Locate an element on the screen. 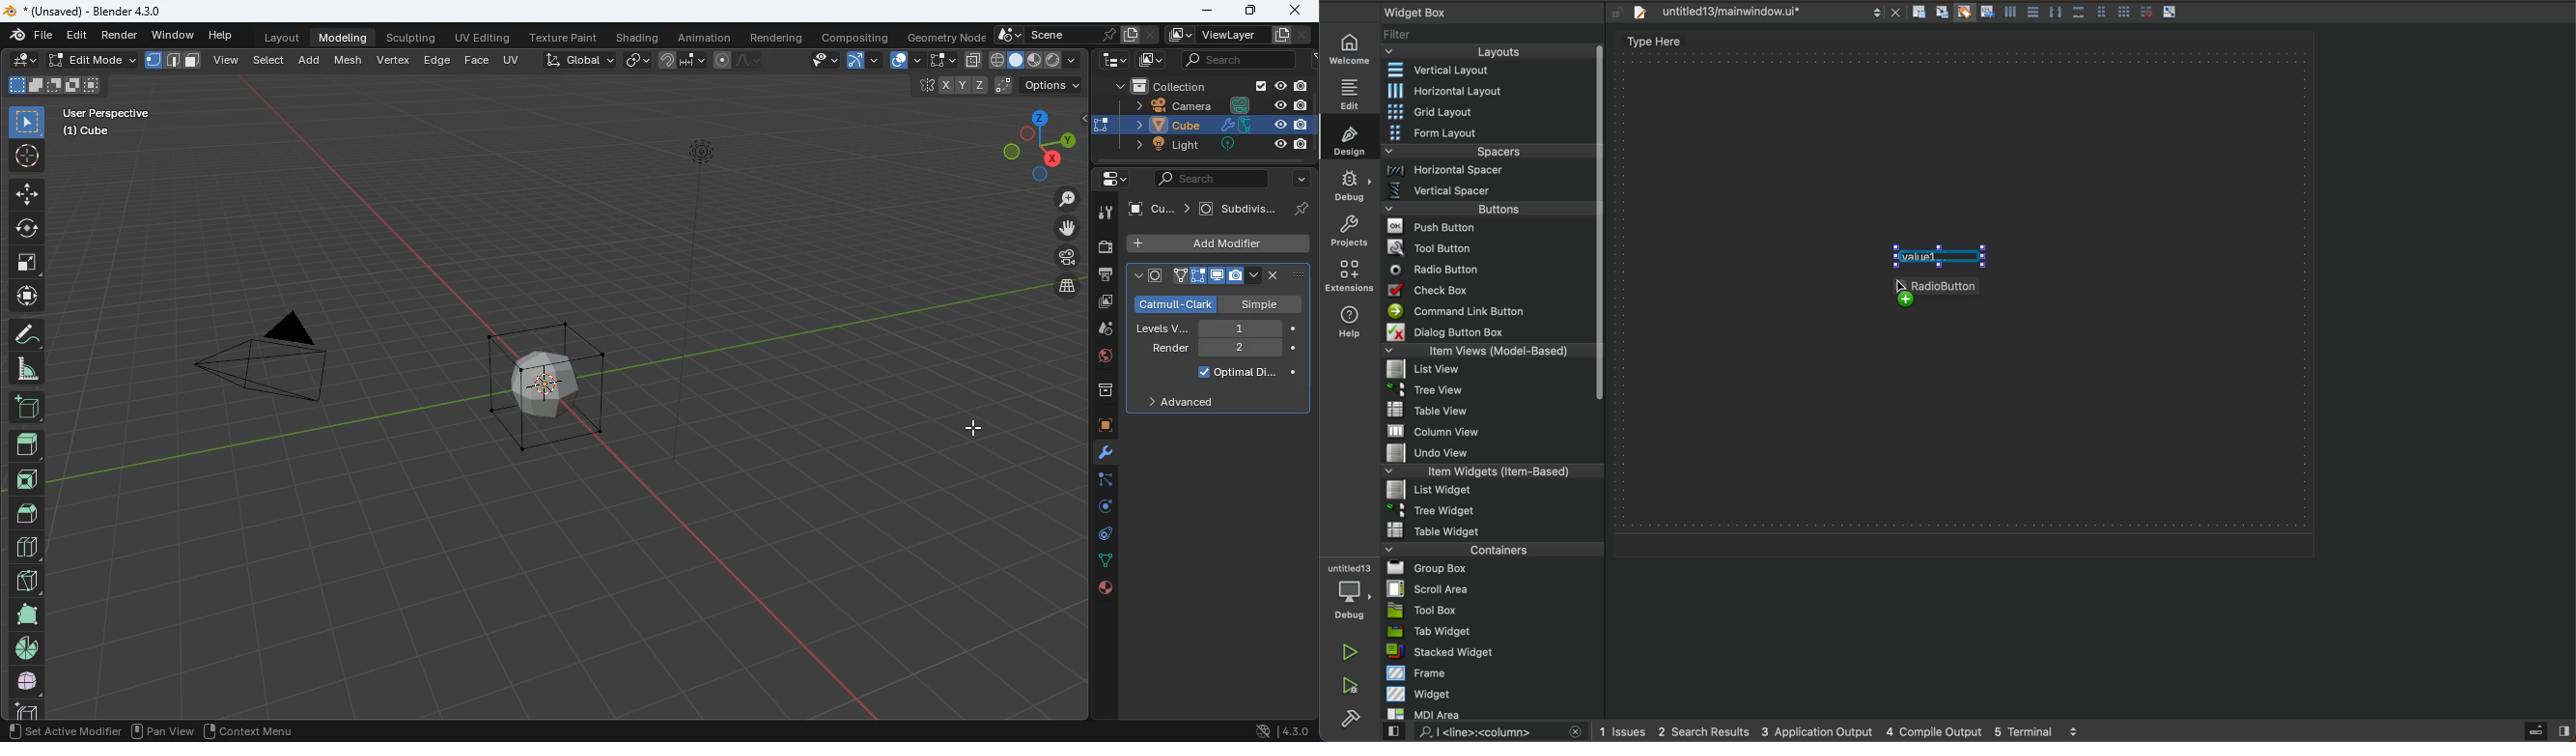  uv is located at coordinates (509, 59).